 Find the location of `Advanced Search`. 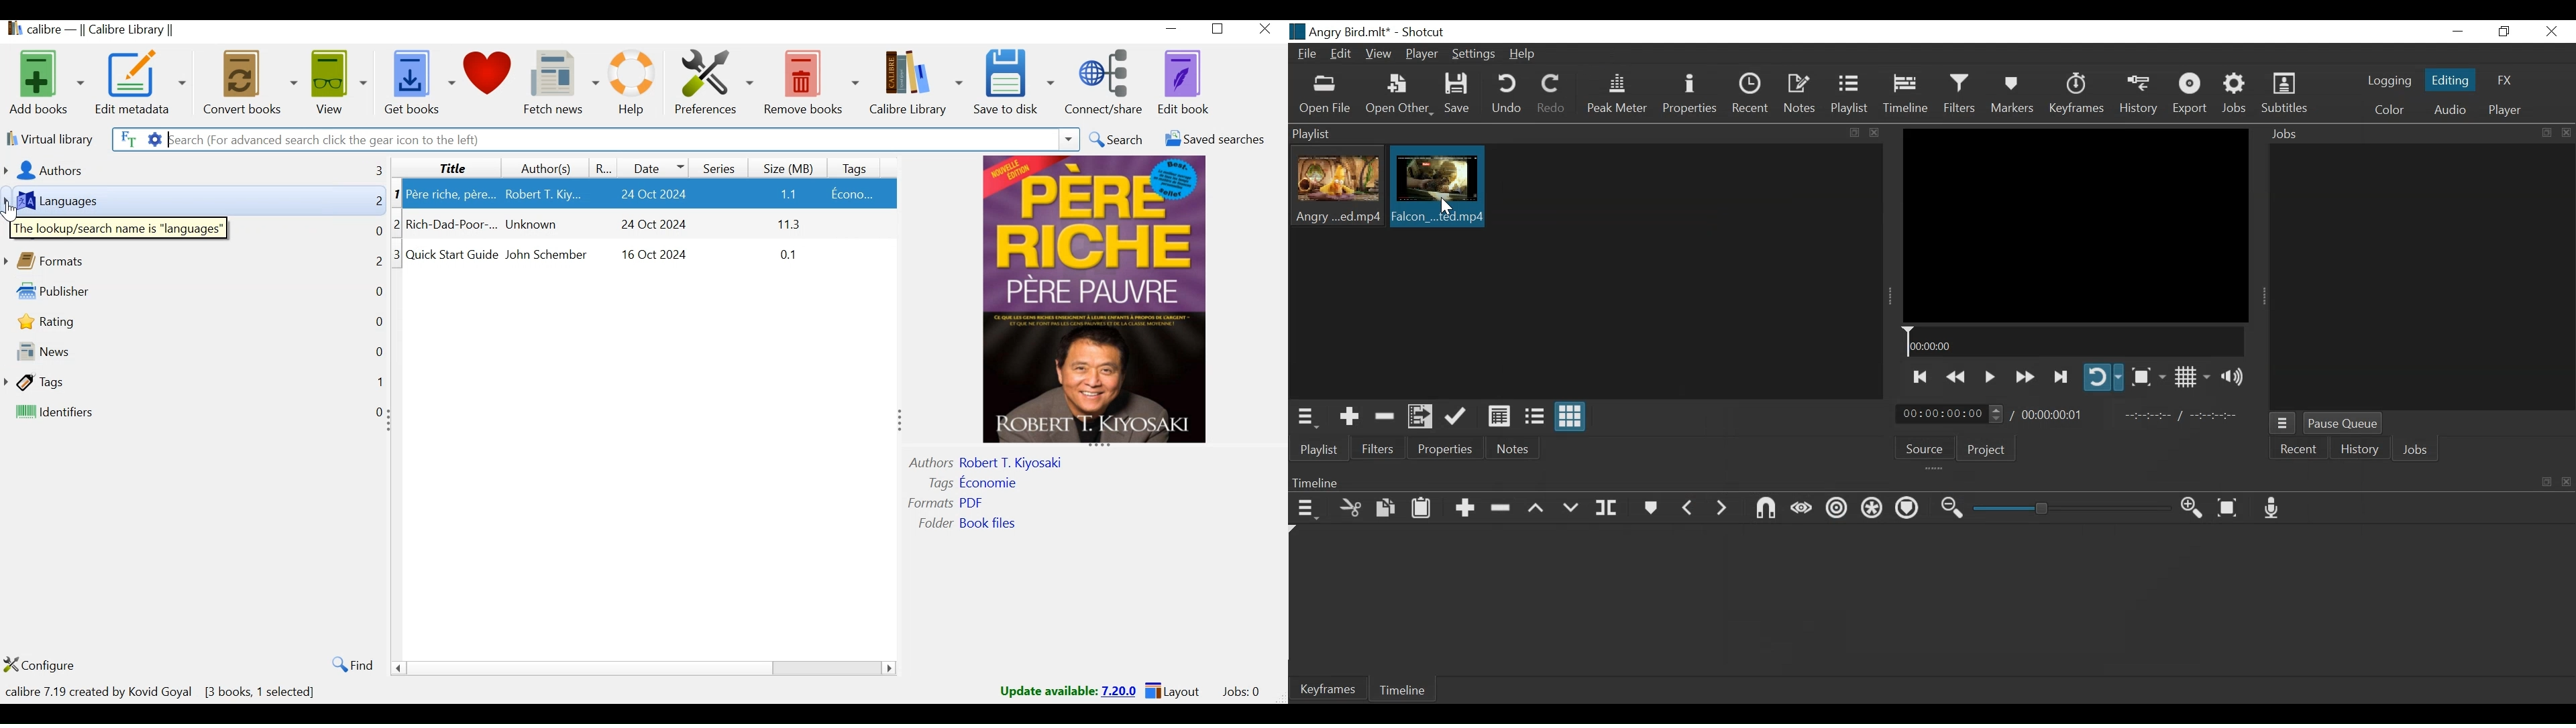

Advanced Search is located at coordinates (151, 139).